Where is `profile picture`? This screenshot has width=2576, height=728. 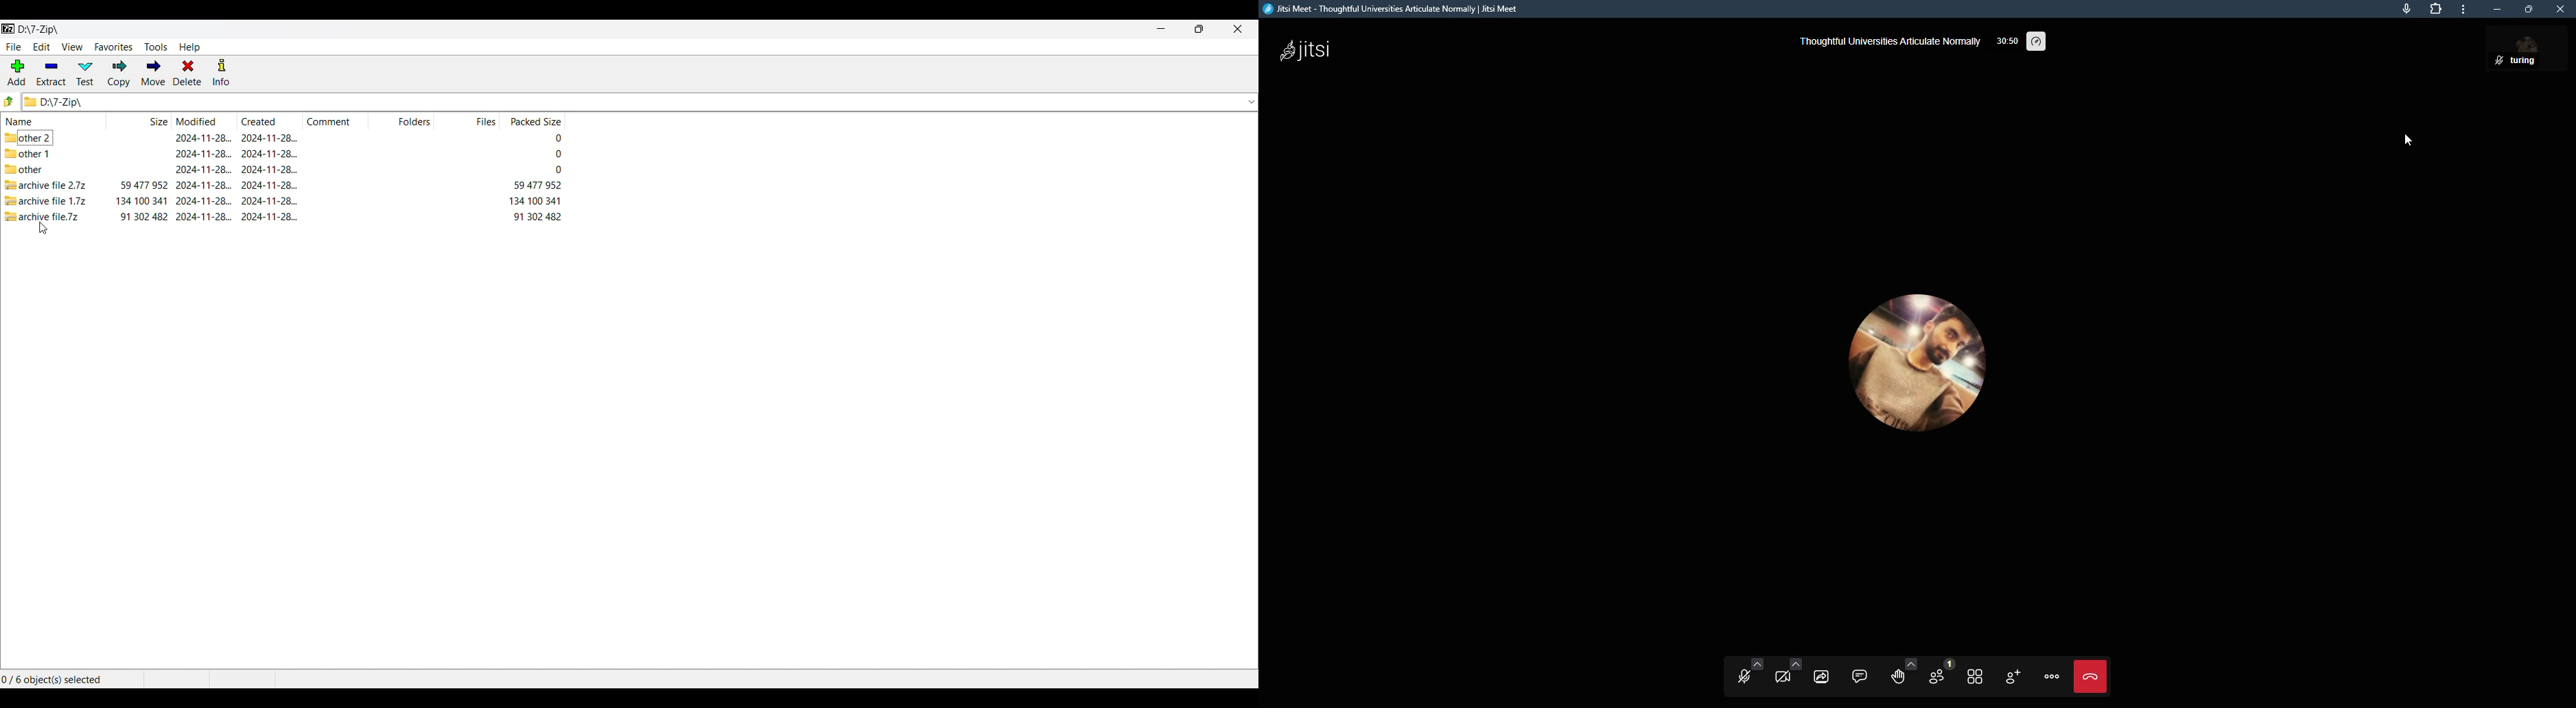
profile picture is located at coordinates (1926, 363).